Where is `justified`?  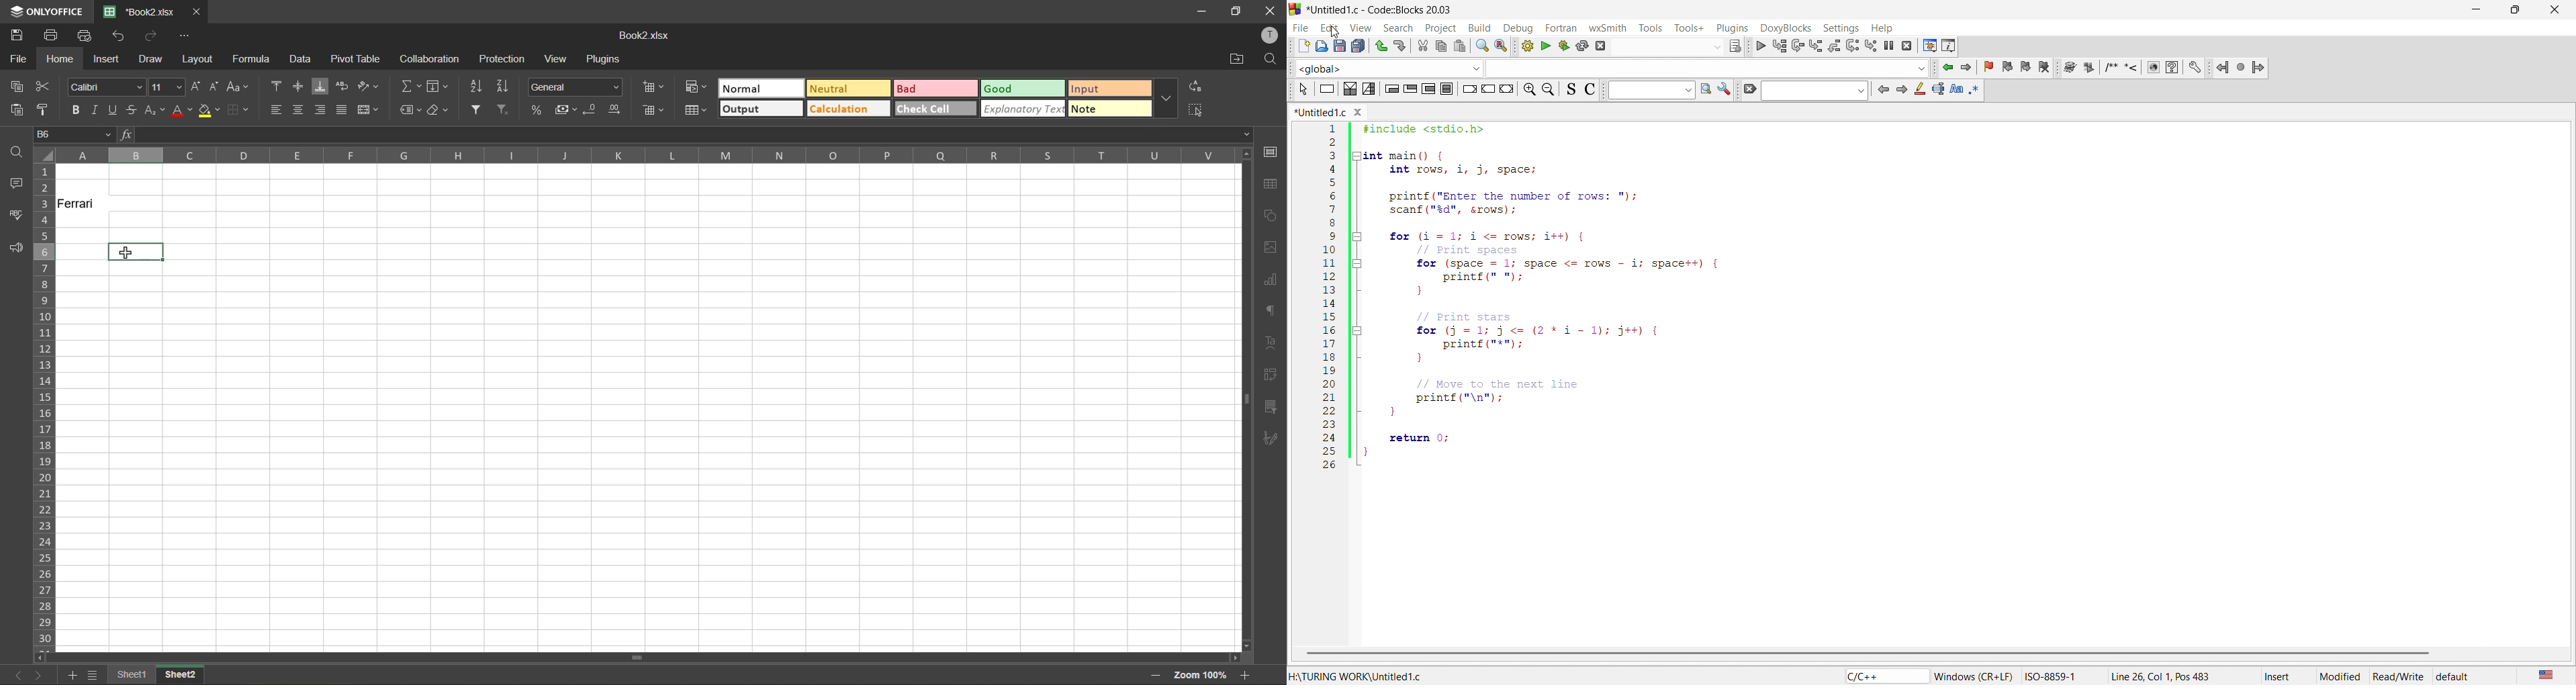
justified is located at coordinates (341, 109).